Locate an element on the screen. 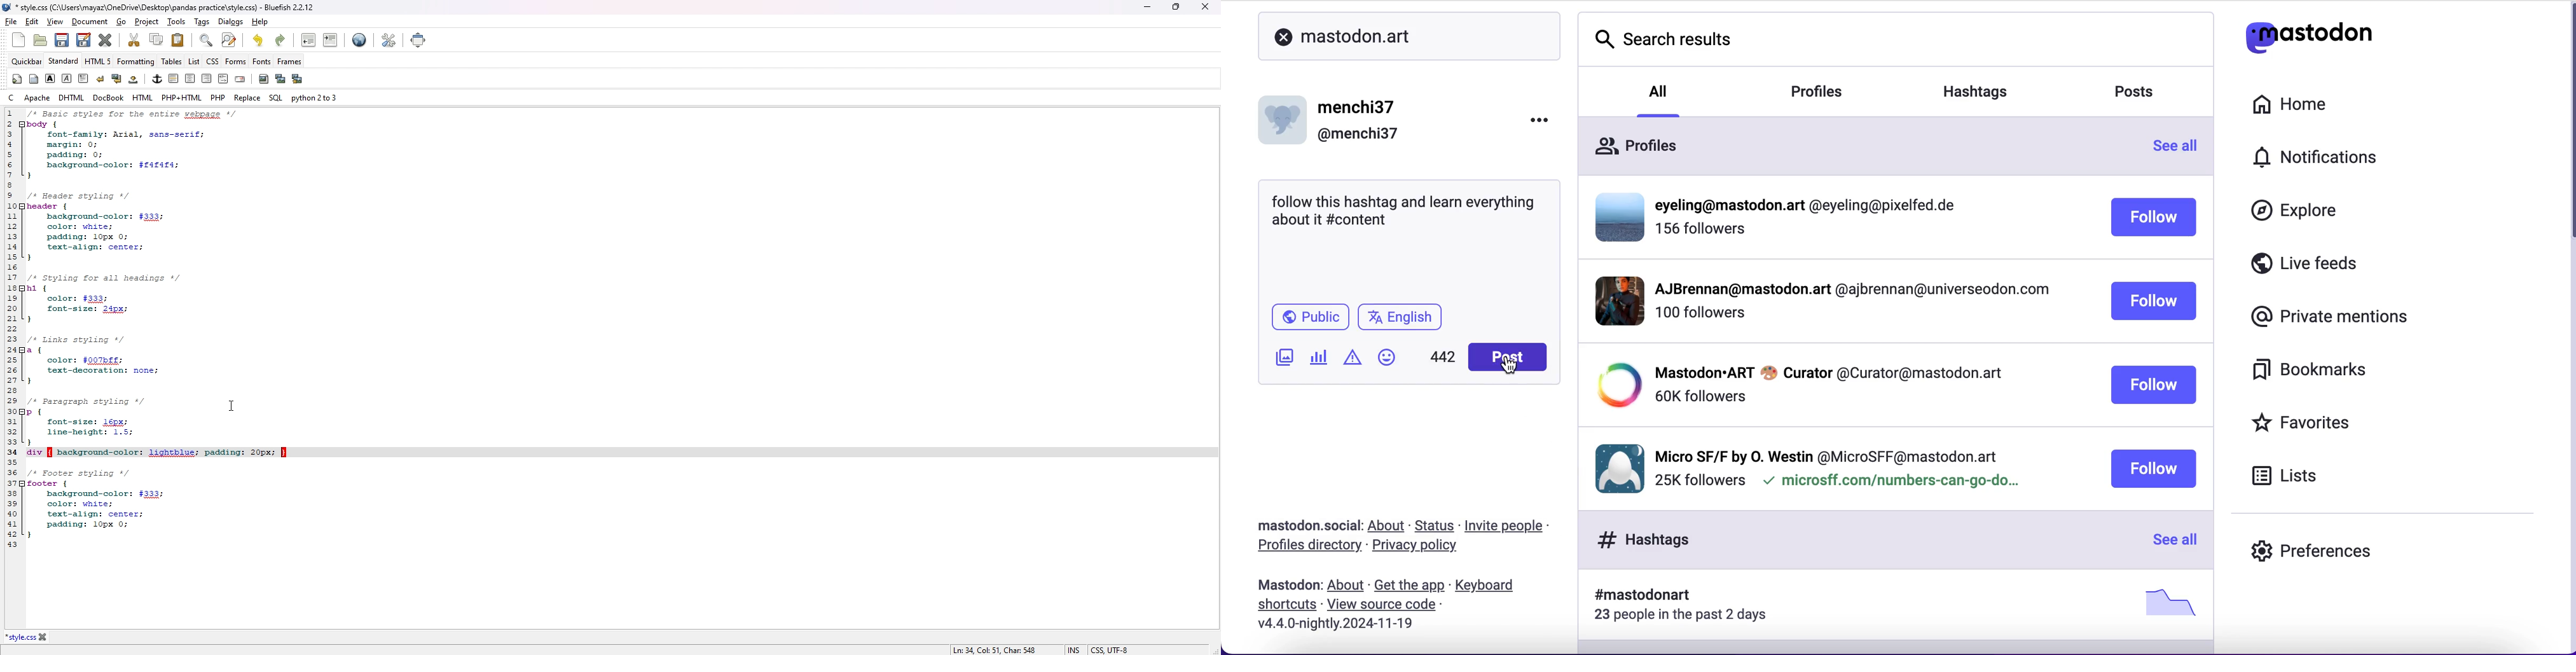 The width and height of the screenshot is (2576, 672). public is located at coordinates (1306, 317).